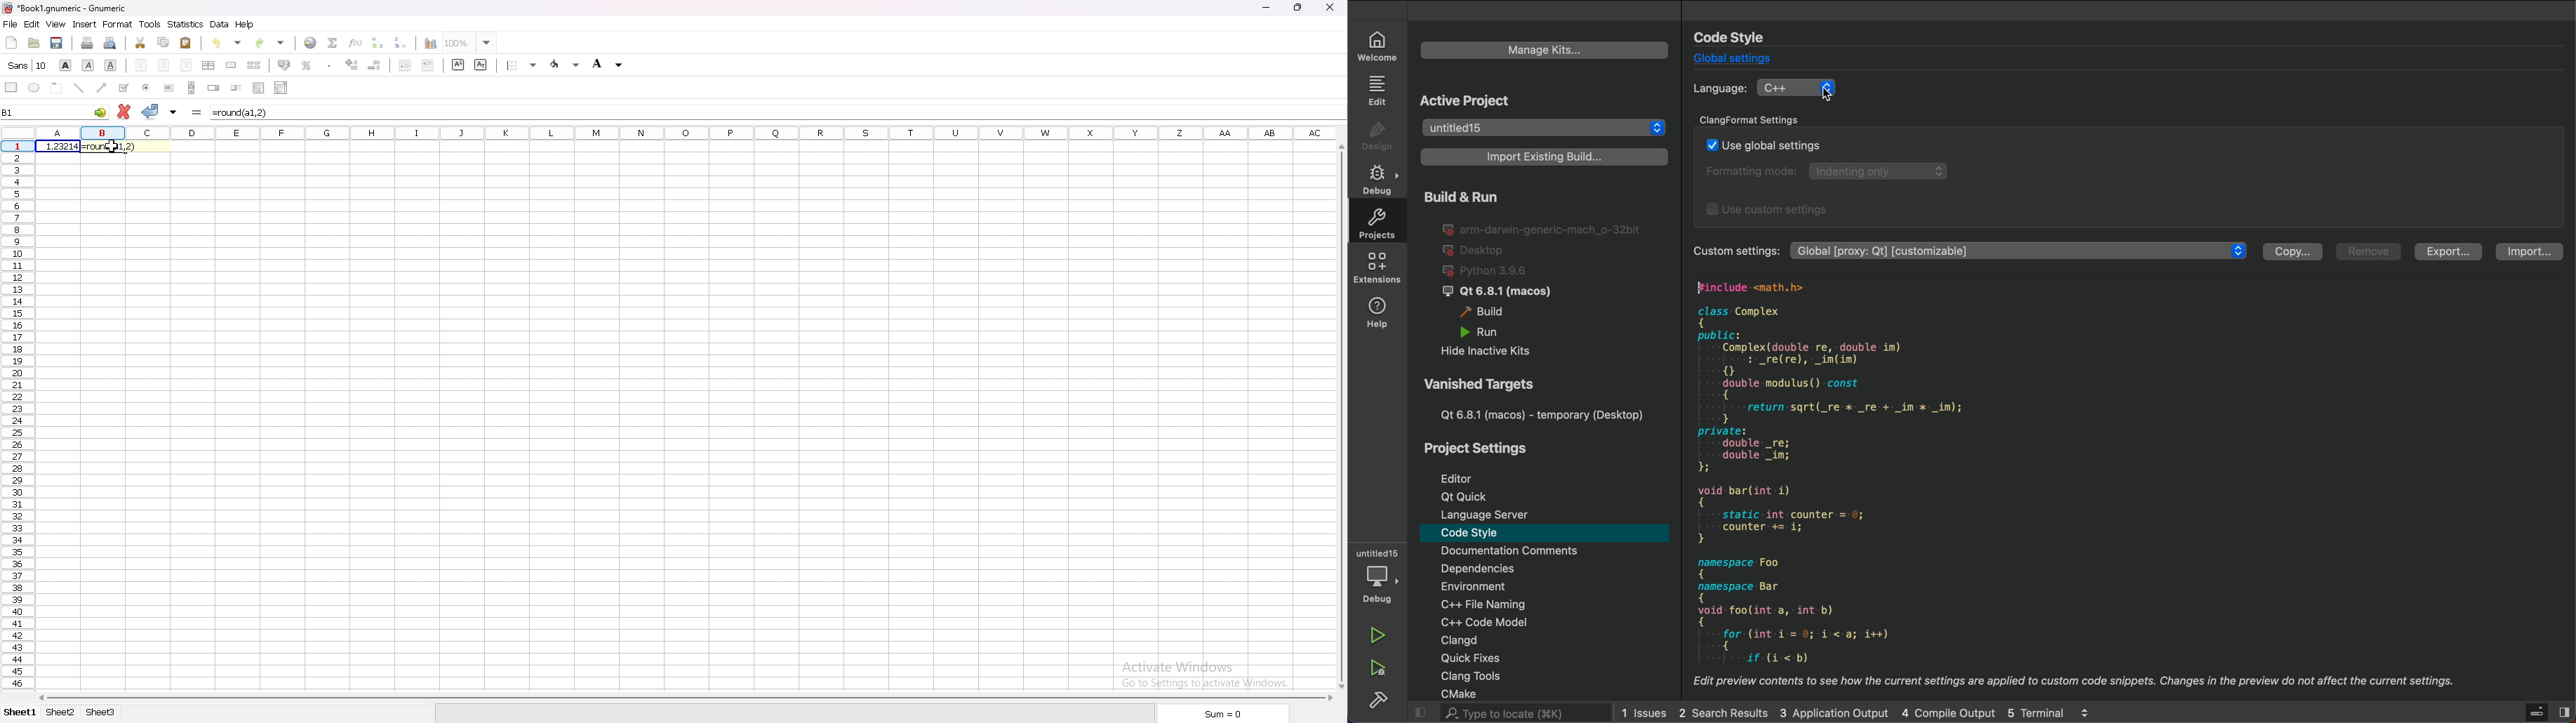 The height and width of the screenshot is (728, 2576). What do you see at coordinates (356, 42) in the screenshot?
I see `function` at bounding box center [356, 42].